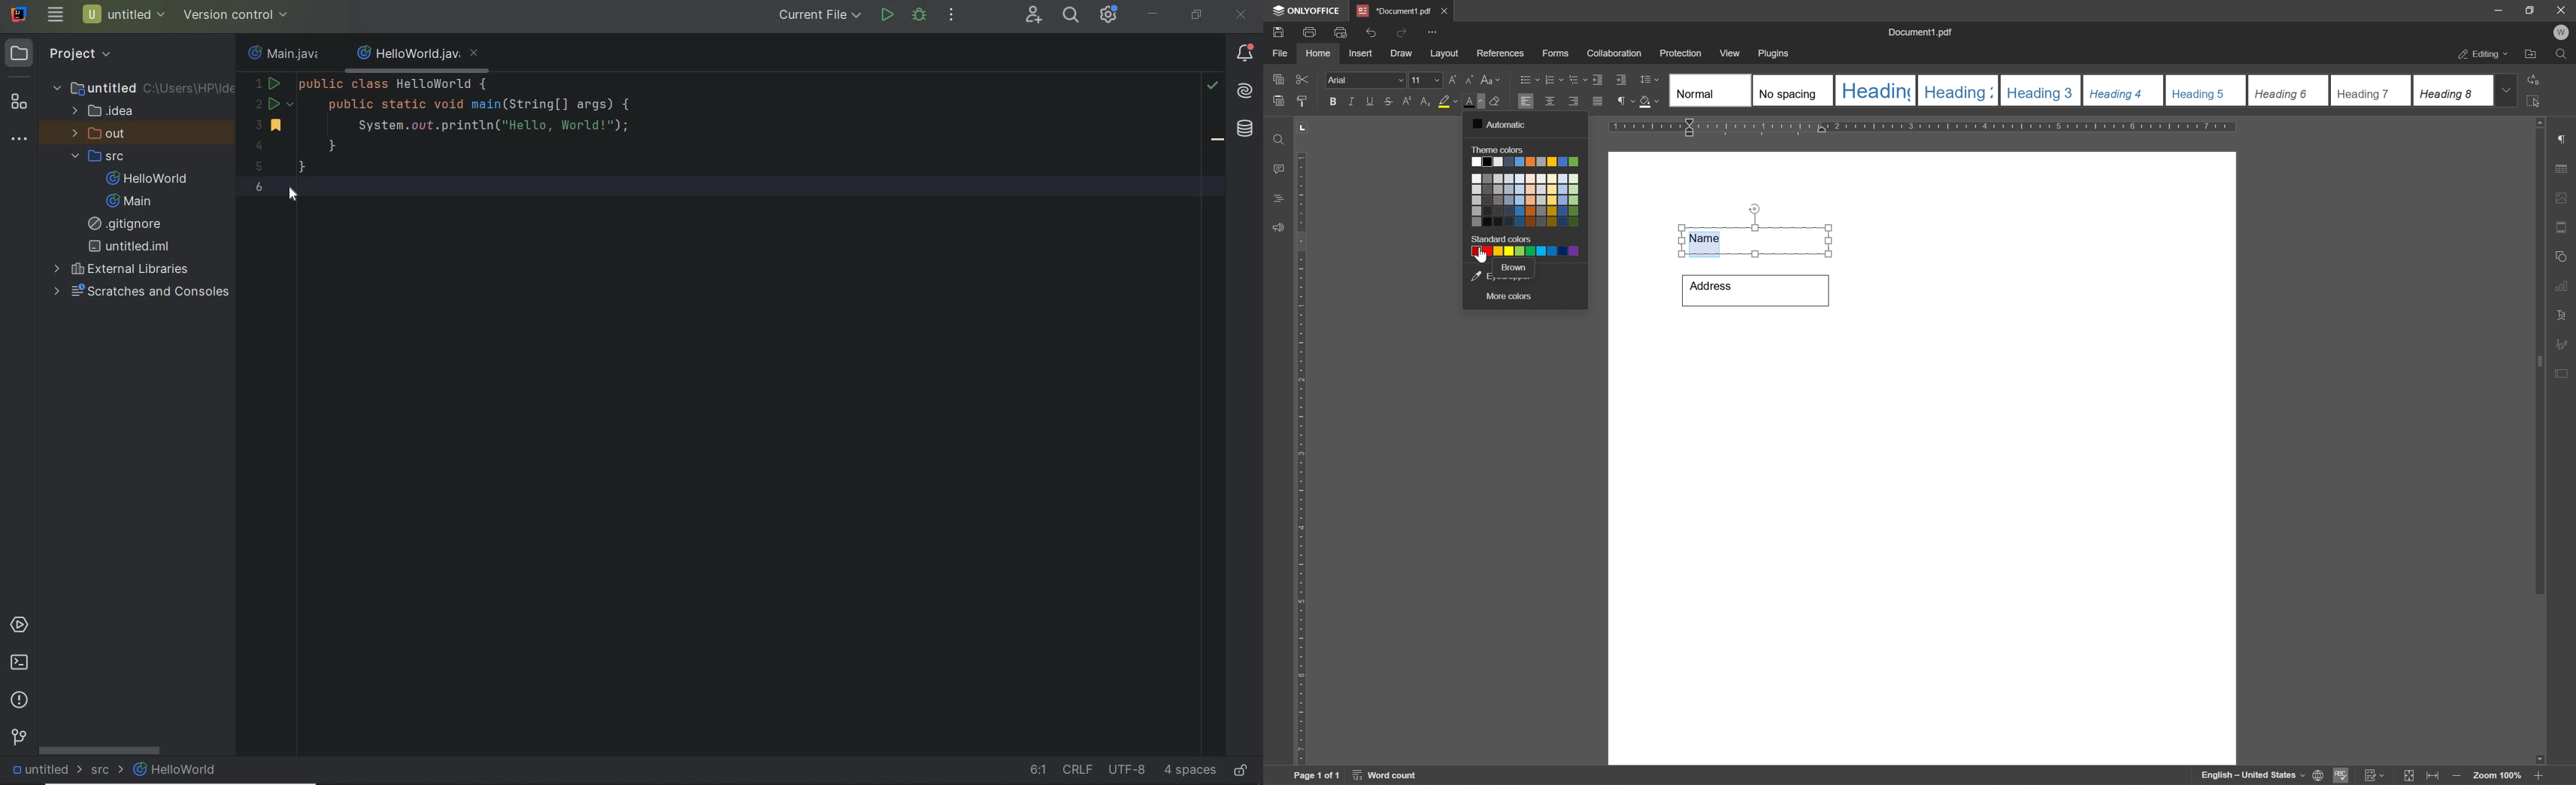 The height and width of the screenshot is (812, 2576). Describe the element at coordinates (1331, 102) in the screenshot. I see `bold` at that location.